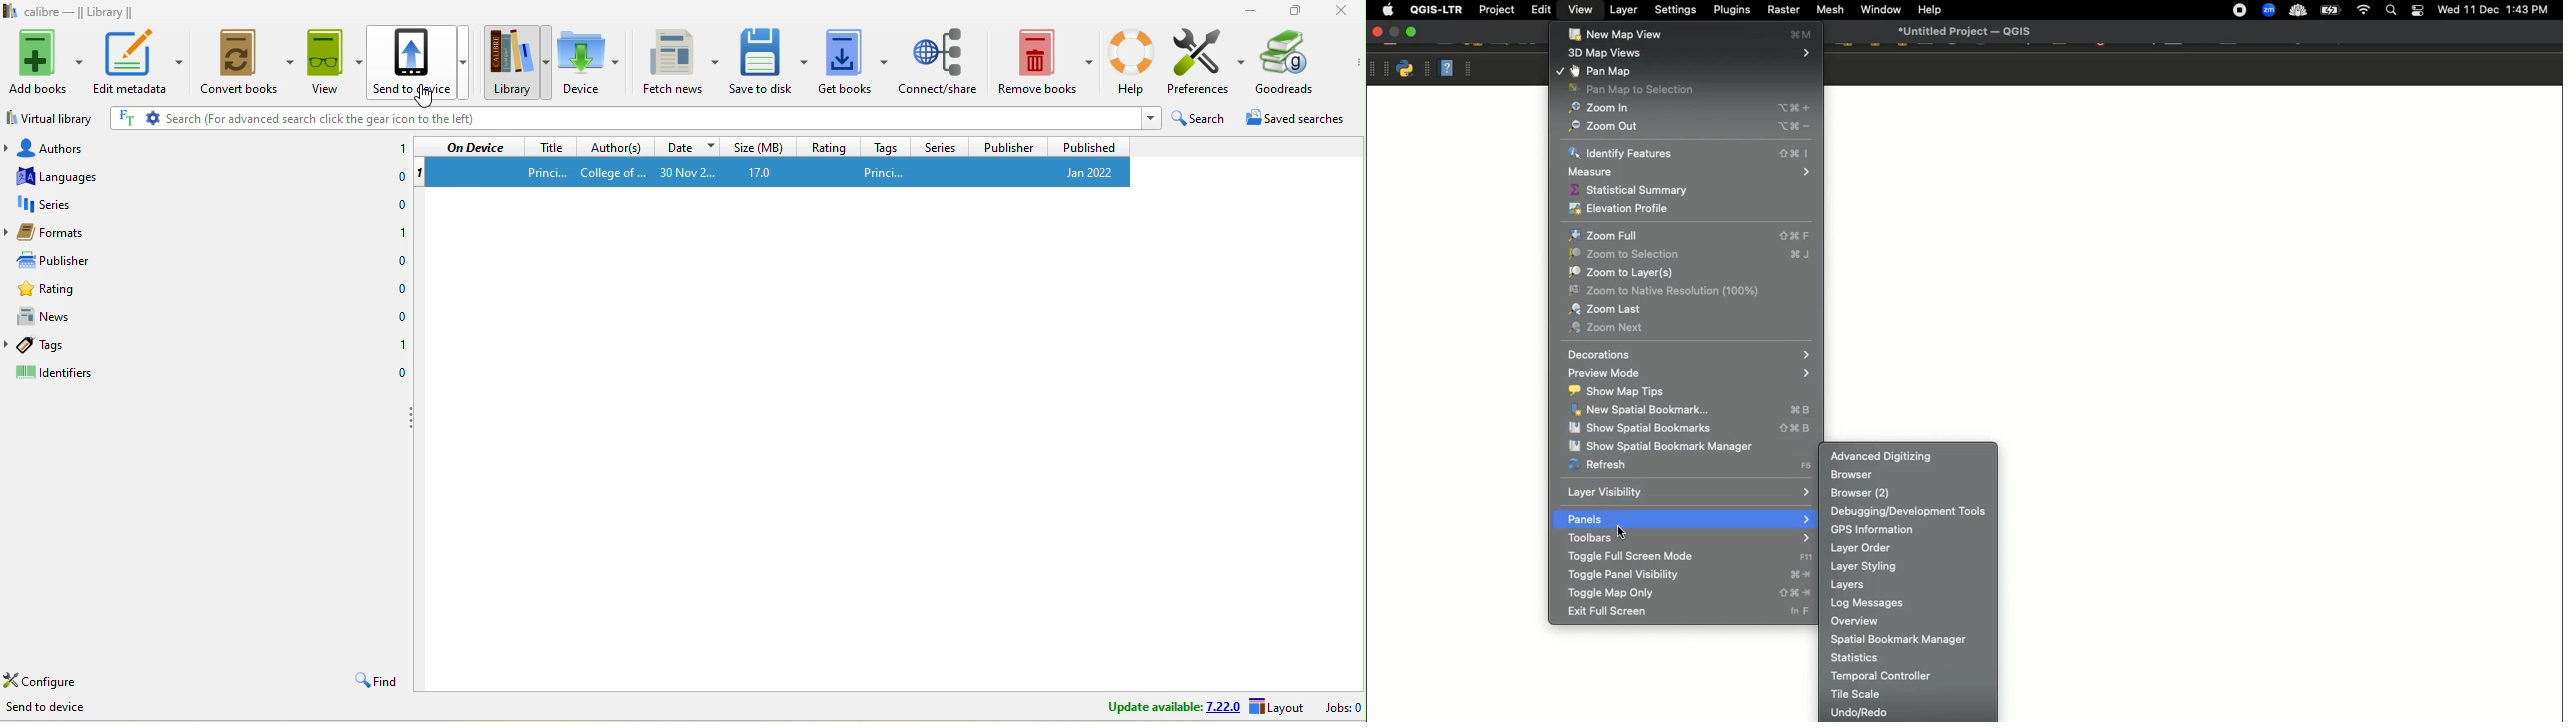  What do you see at coordinates (1690, 54) in the screenshot?
I see `3D map views` at bounding box center [1690, 54].